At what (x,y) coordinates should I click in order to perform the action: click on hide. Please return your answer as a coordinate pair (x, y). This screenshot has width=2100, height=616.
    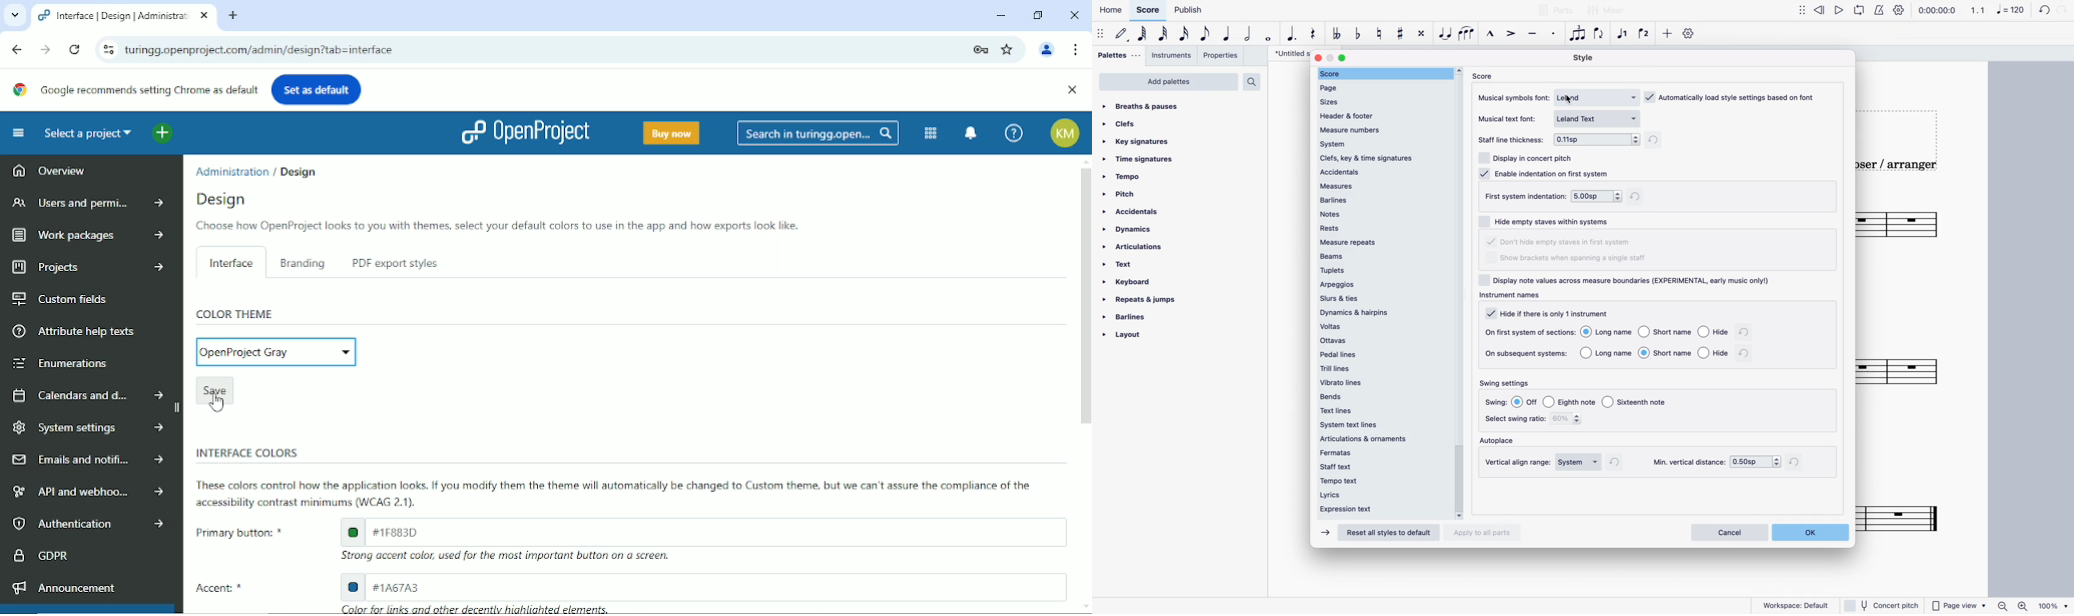
    Looking at the image, I should click on (1548, 313).